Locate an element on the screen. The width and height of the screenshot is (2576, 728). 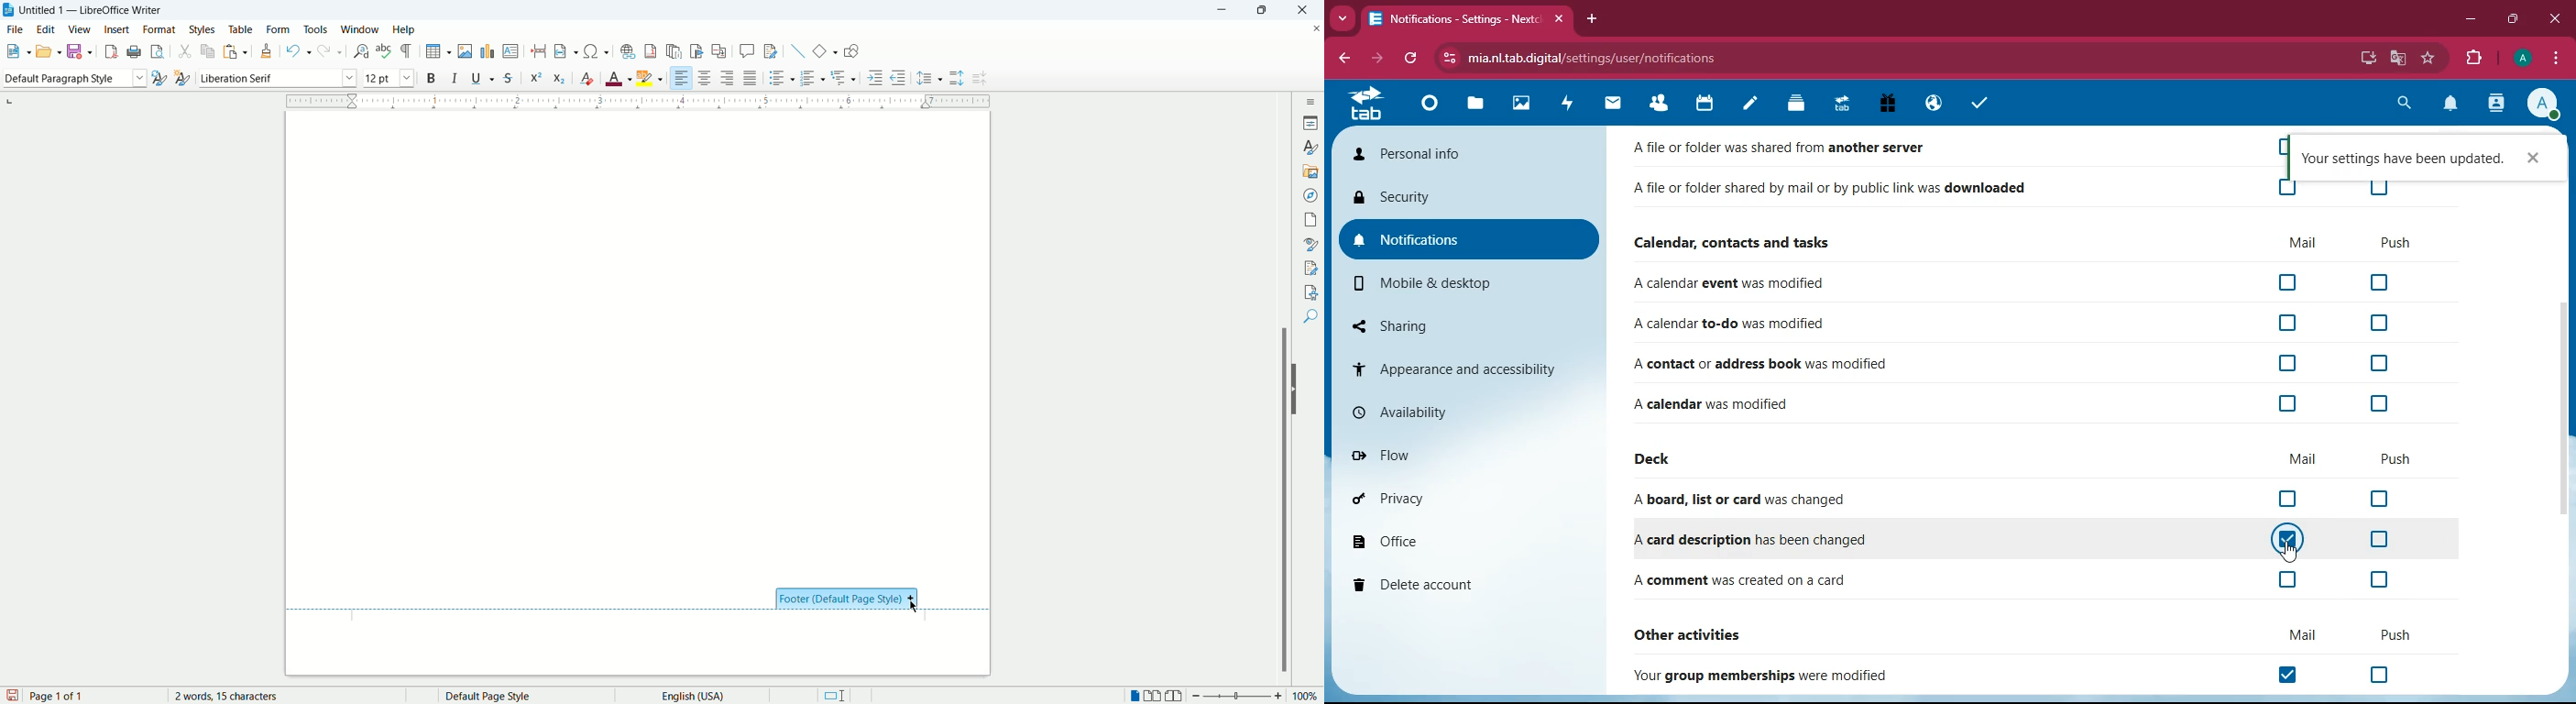
images is located at coordinates (1519, 104).